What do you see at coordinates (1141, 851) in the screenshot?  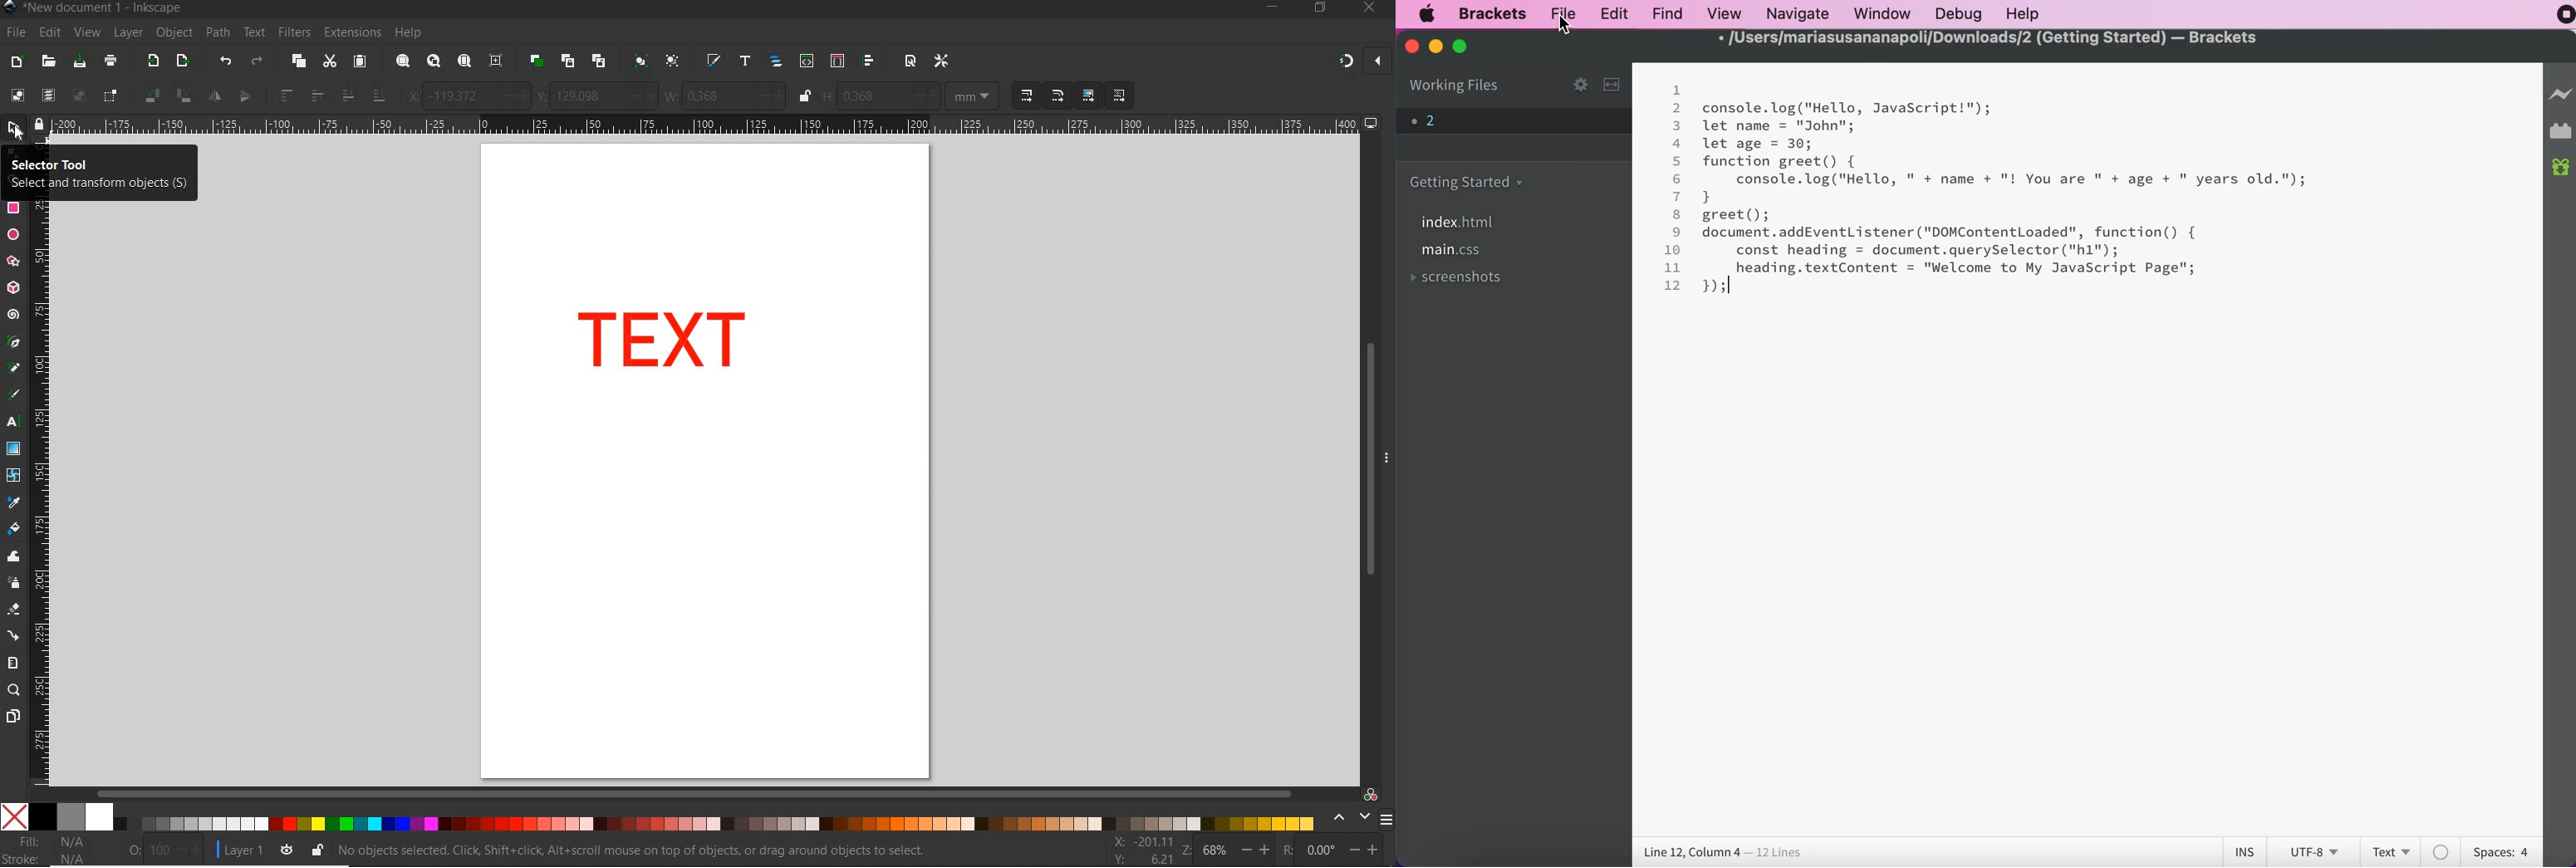 I see `CURSOR COORDINATES` at bounding box center [1141, 851].